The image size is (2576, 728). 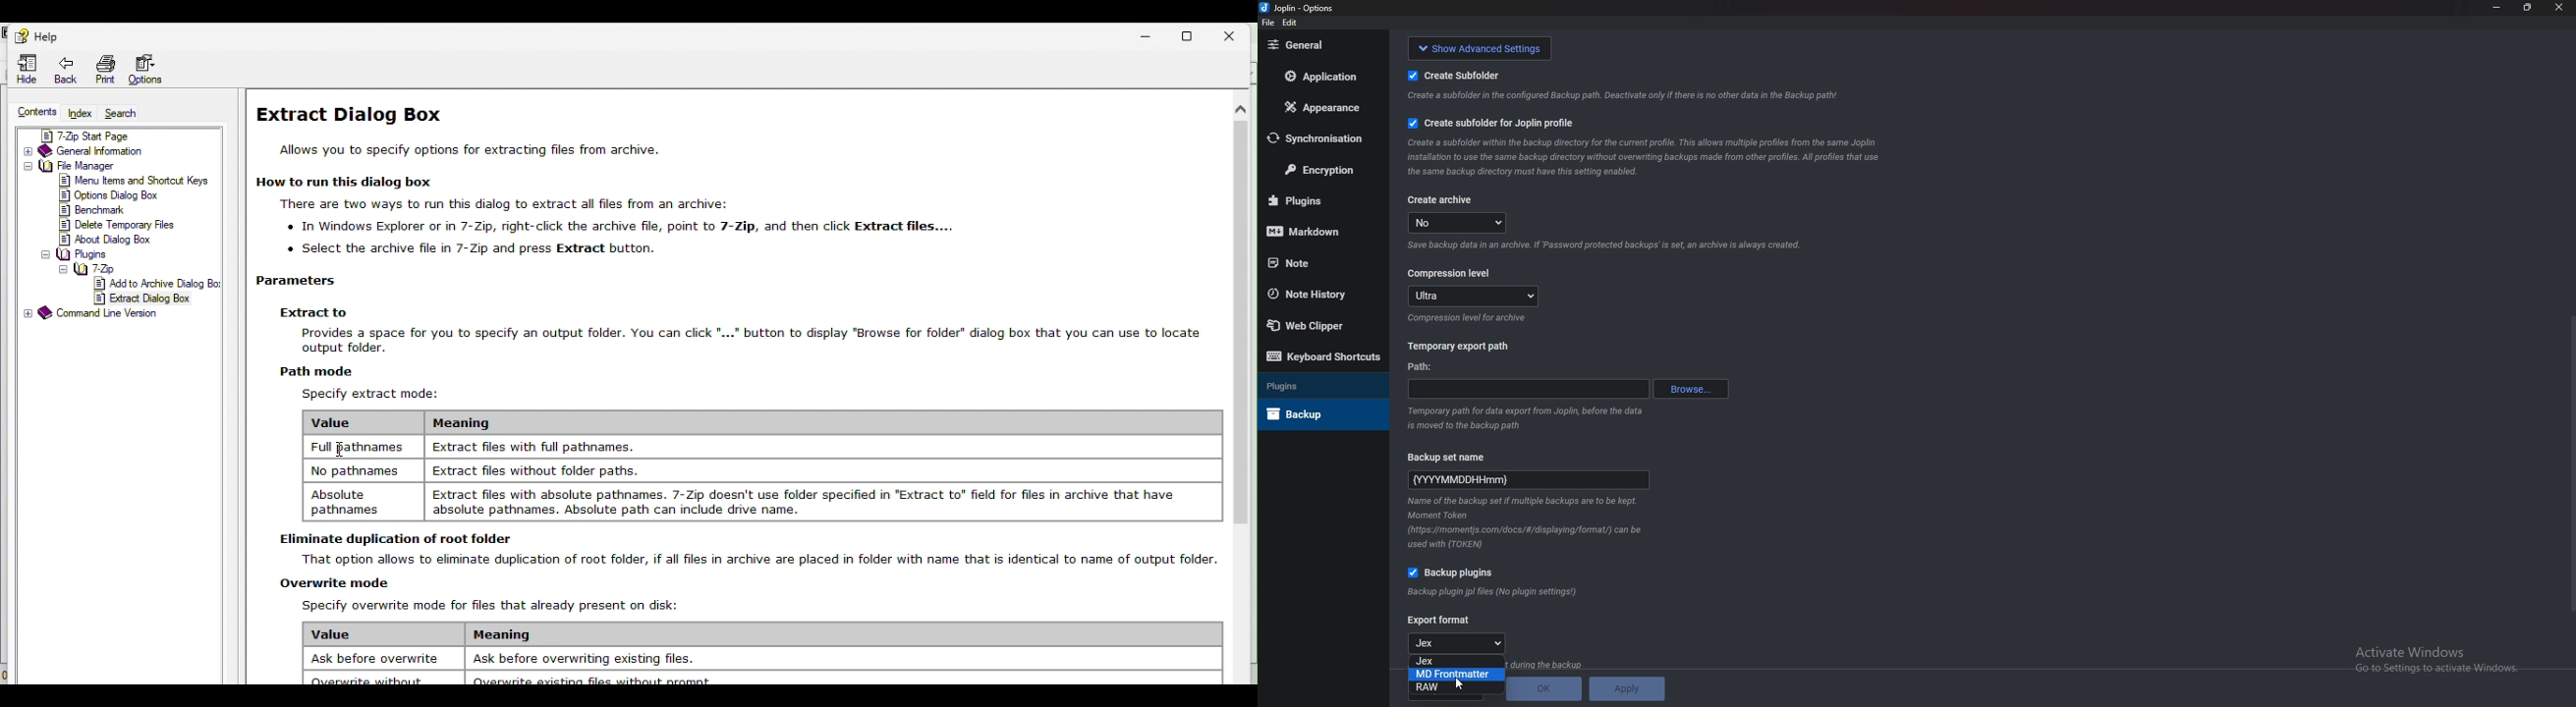 I want to click on specify, so click(x=373, y=394).